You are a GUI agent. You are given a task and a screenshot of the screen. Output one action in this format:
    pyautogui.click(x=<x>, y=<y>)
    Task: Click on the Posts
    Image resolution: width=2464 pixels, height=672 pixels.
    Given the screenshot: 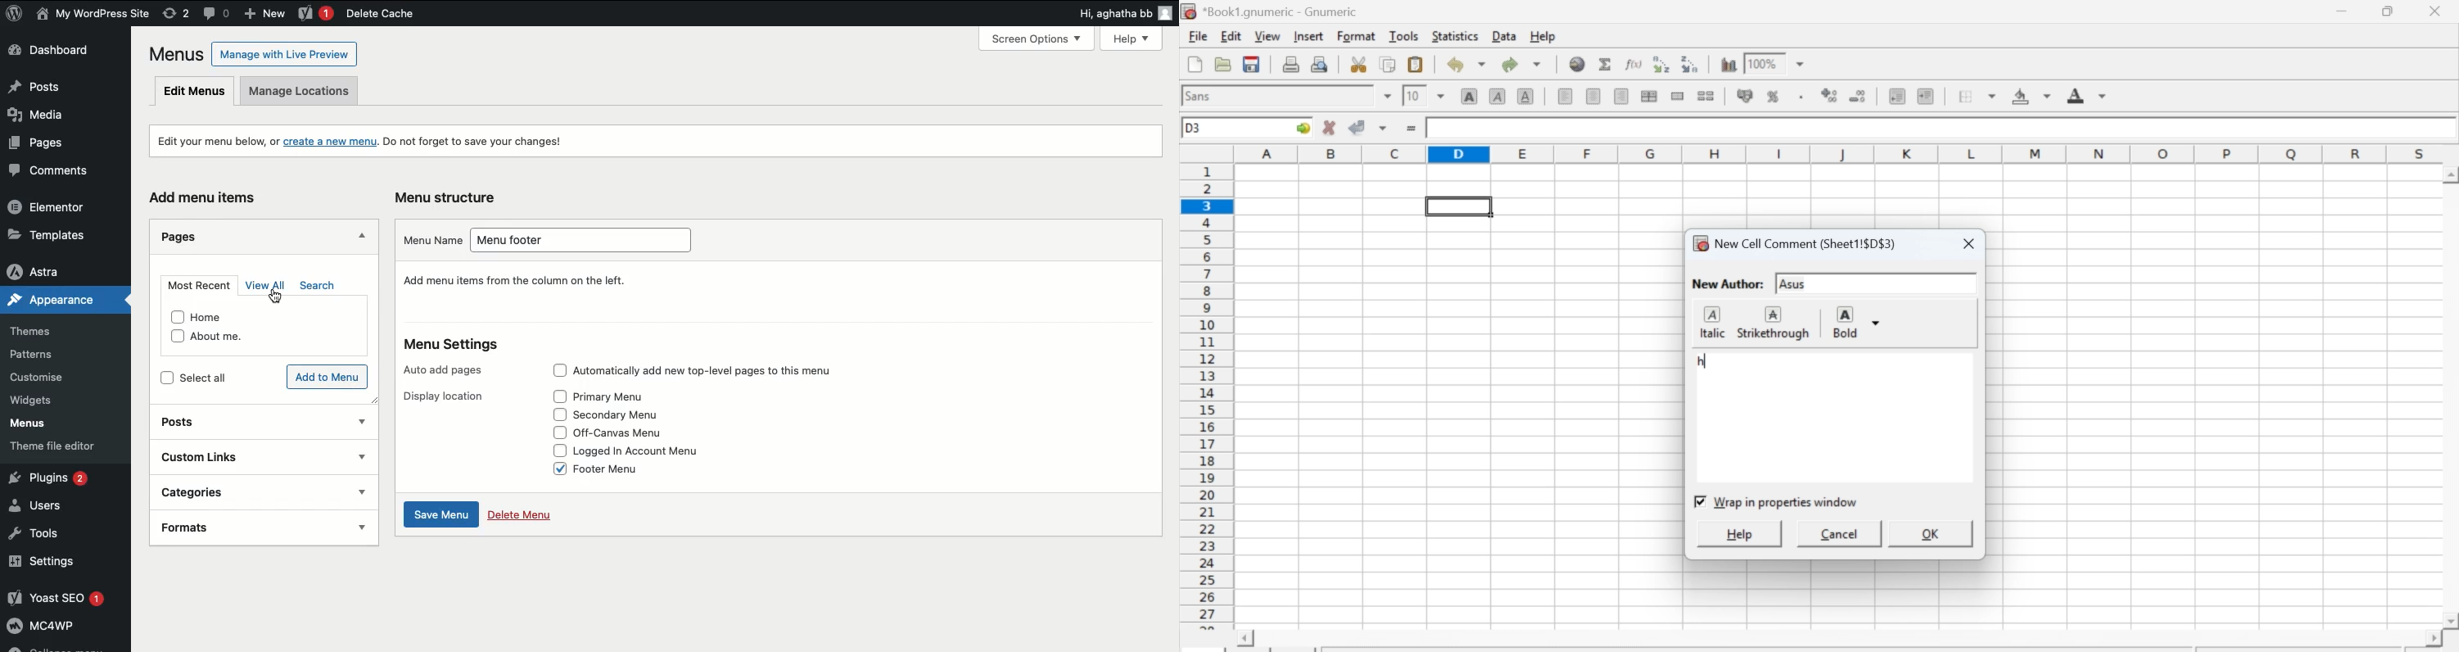 What is the action you would take?
    pyautogui.click(x=61, y=88)
    